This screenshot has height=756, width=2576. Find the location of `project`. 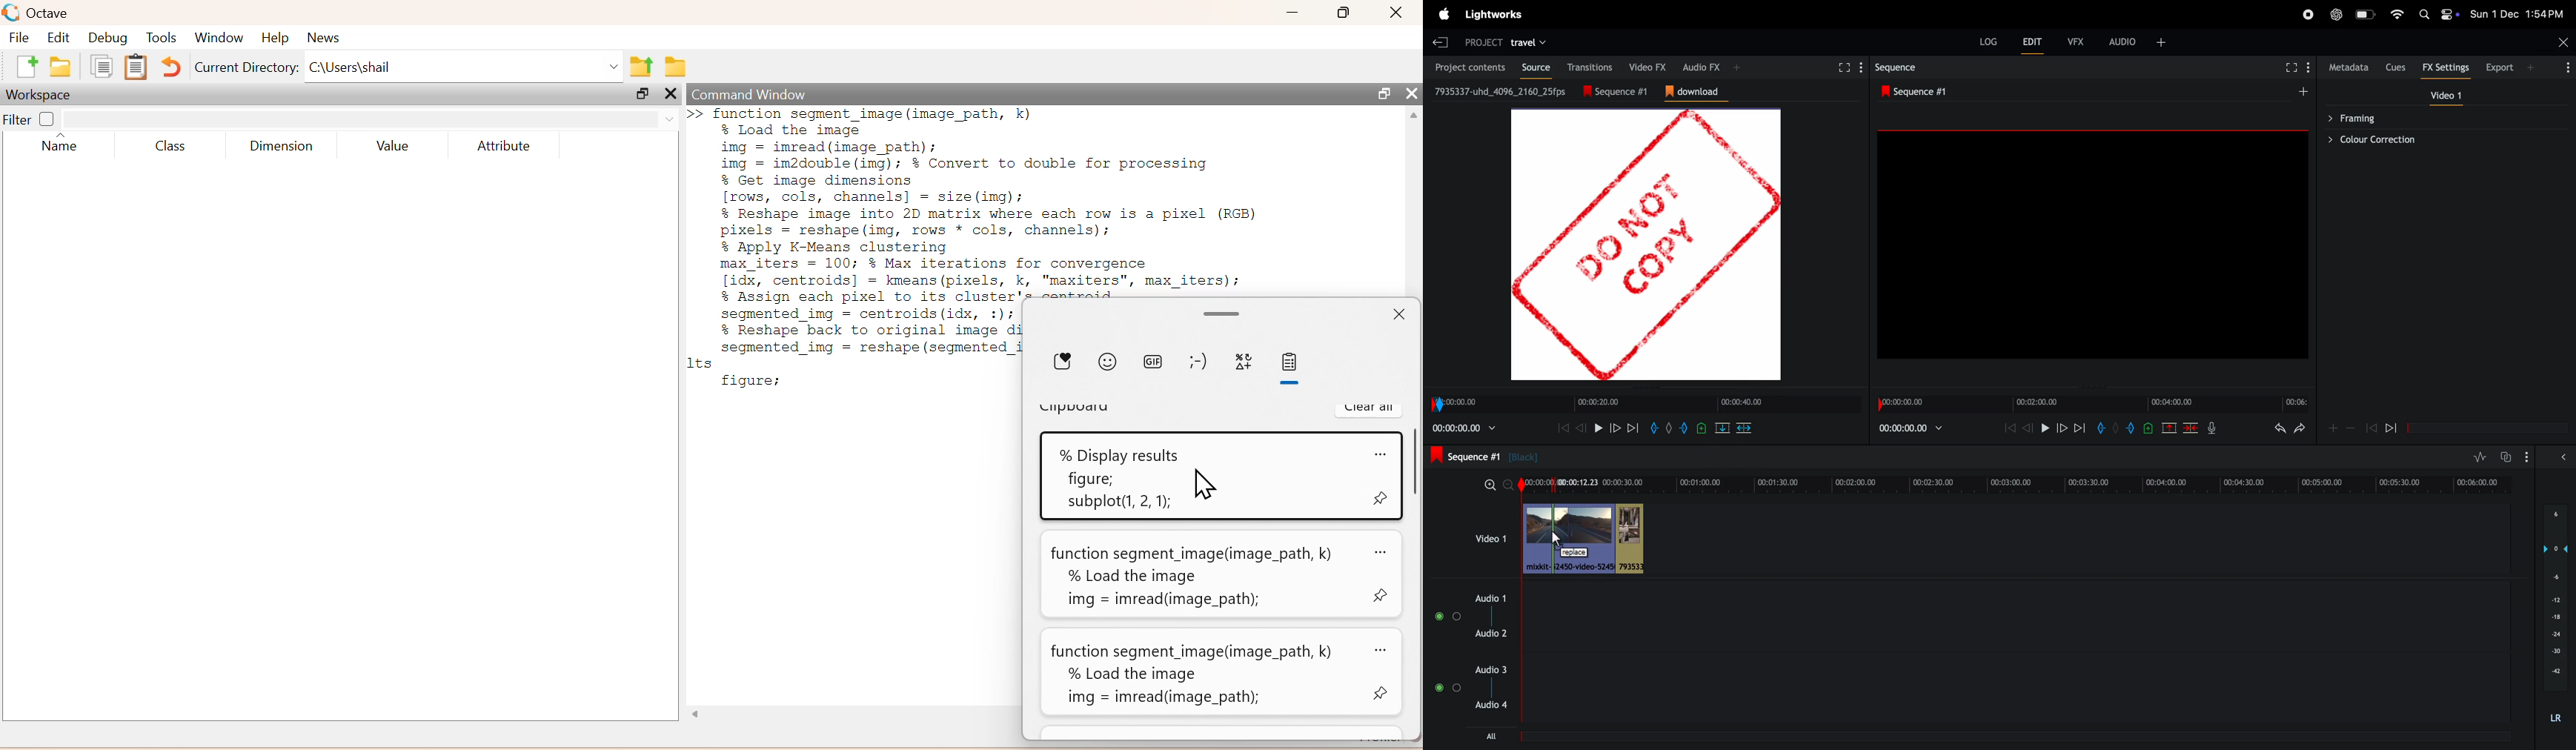

project is located at coordinates (1484, 44).